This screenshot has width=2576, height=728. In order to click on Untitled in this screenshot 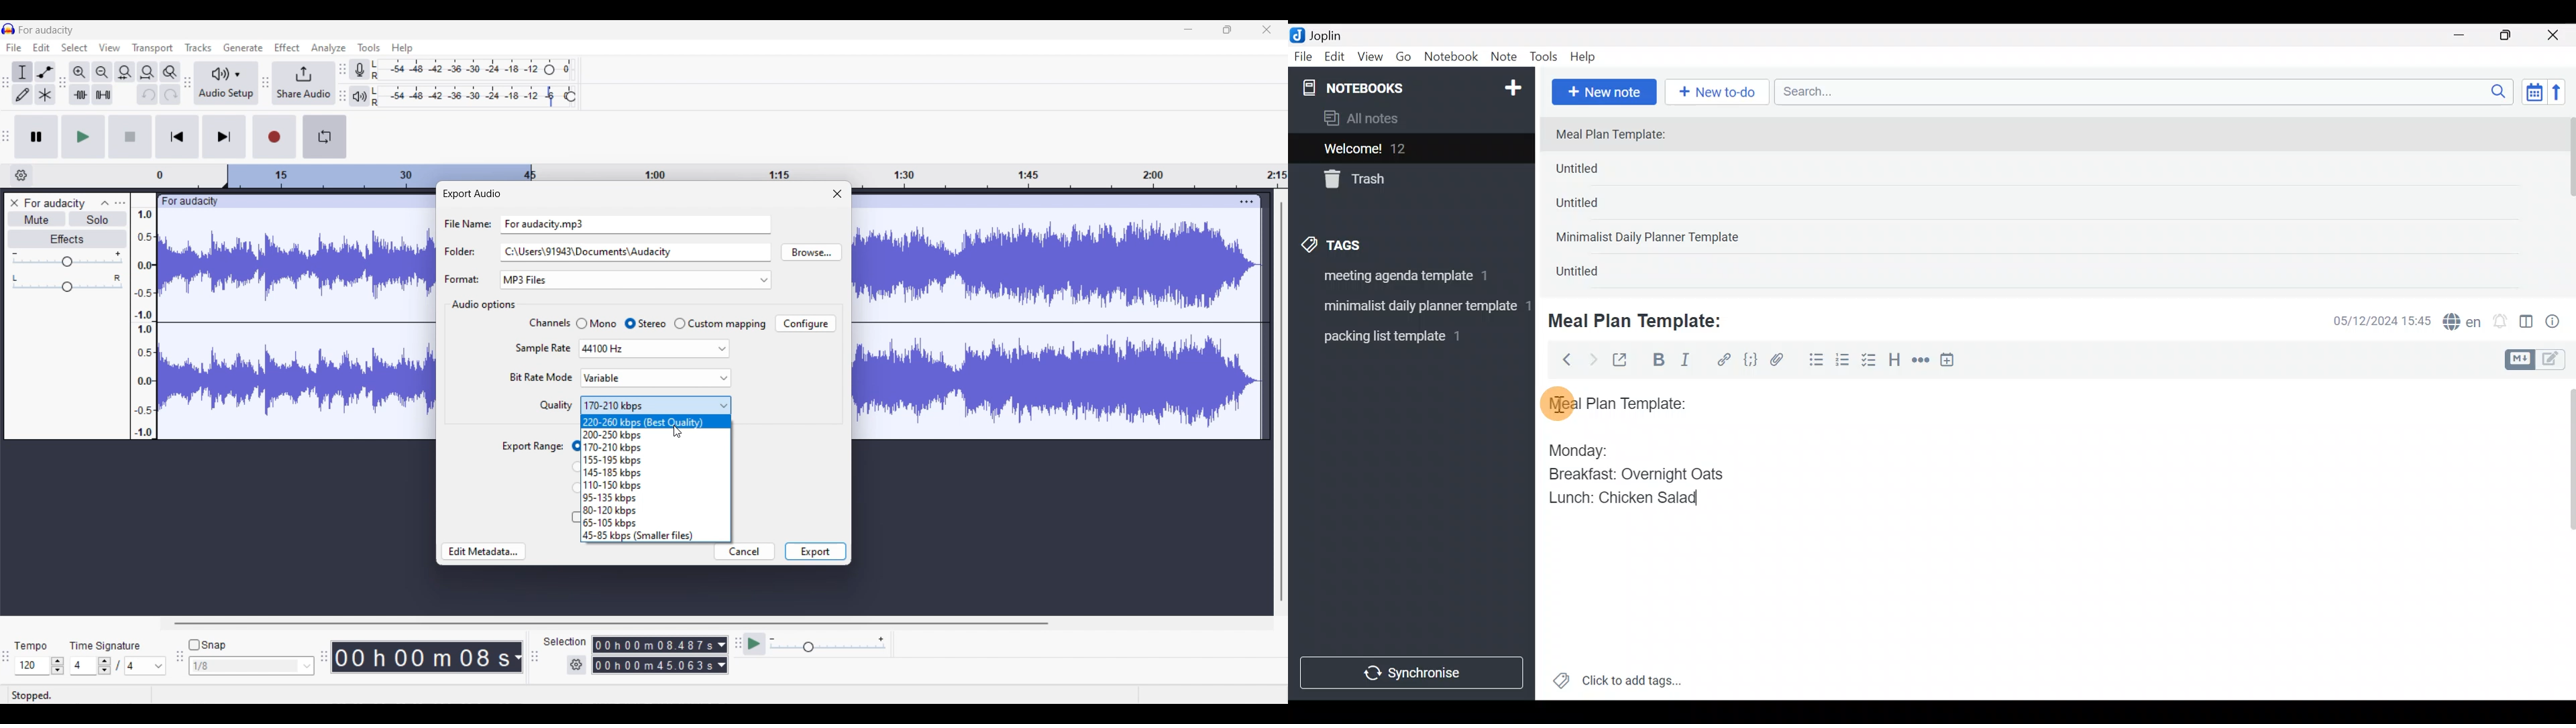, I will do `click(1595, 207)`.